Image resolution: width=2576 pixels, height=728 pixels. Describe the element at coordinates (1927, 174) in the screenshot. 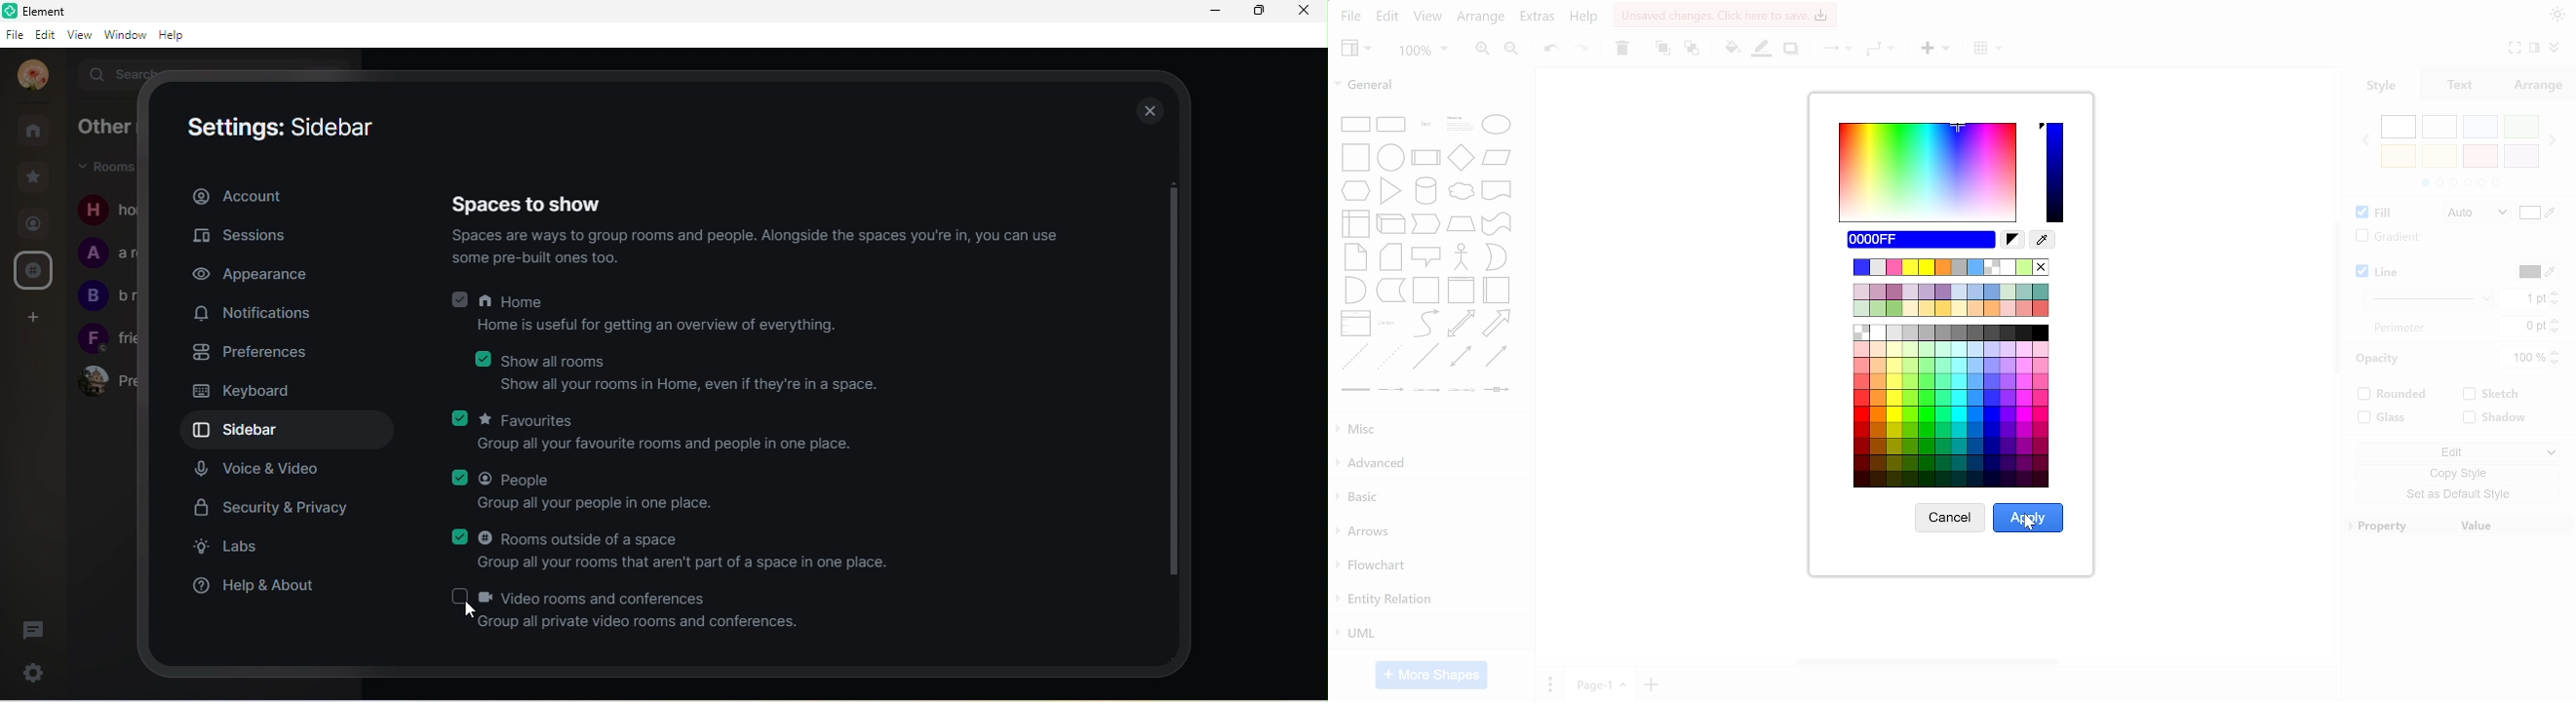

I see `color spectrum` at that location.